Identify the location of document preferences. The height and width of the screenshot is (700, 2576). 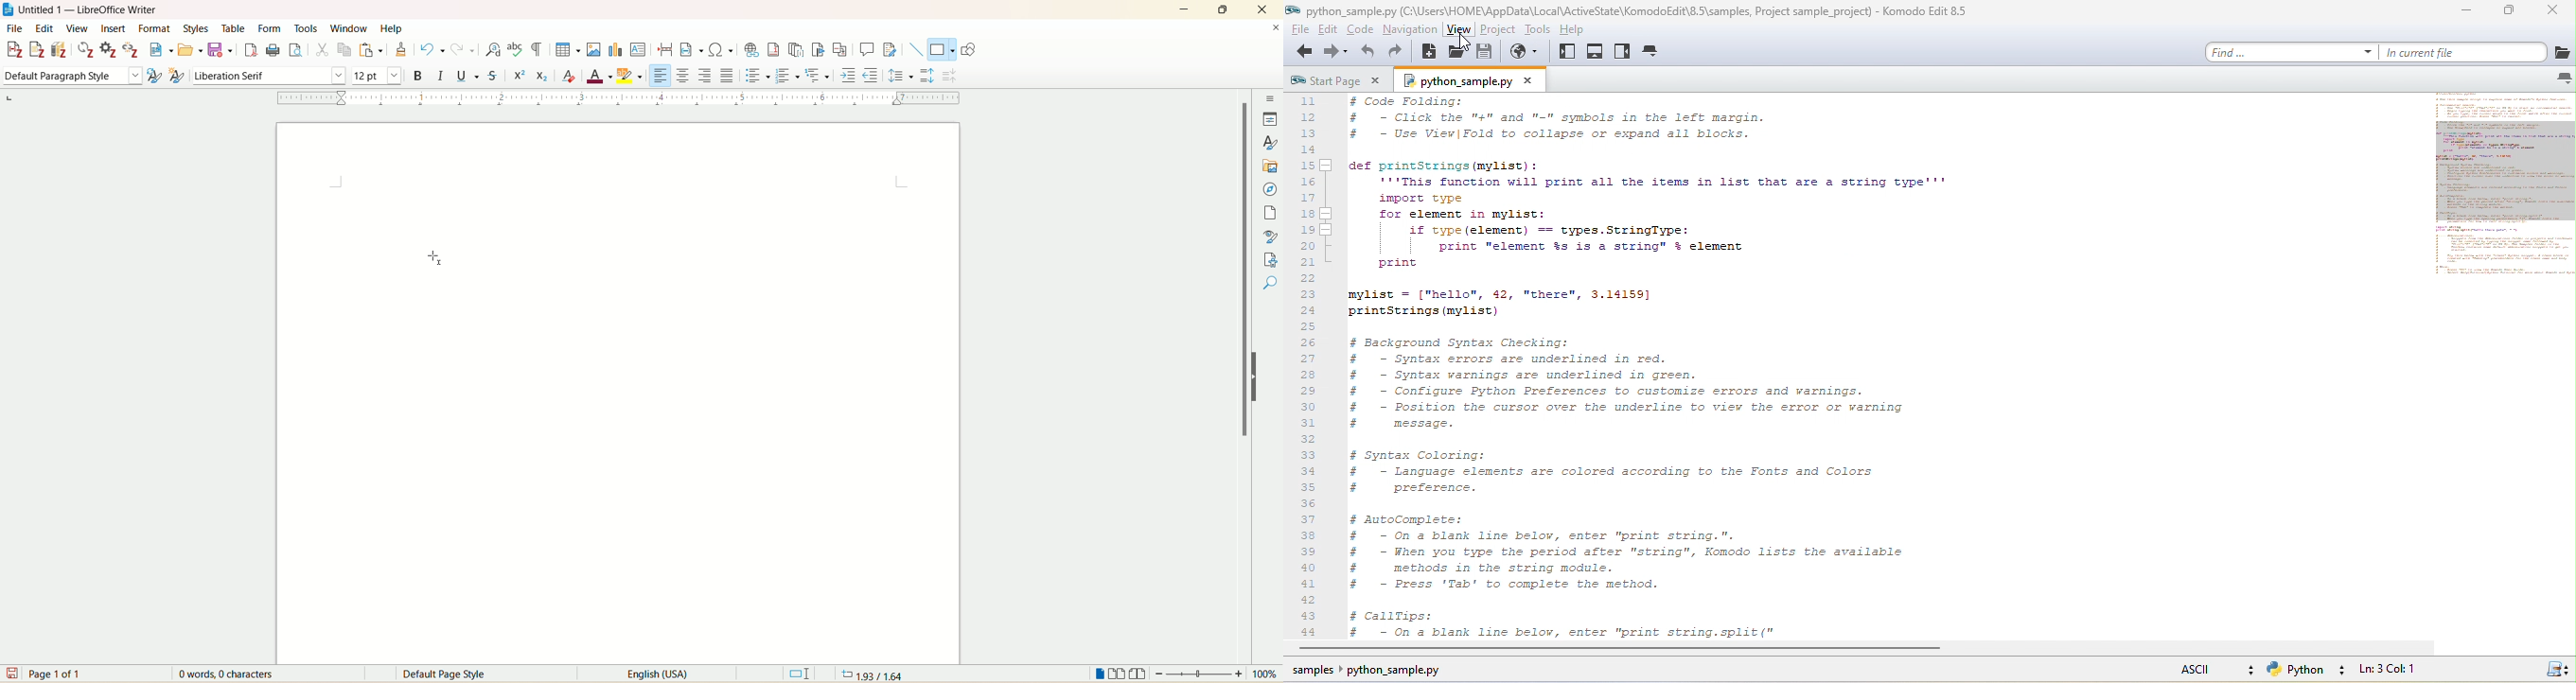
(108, 49).